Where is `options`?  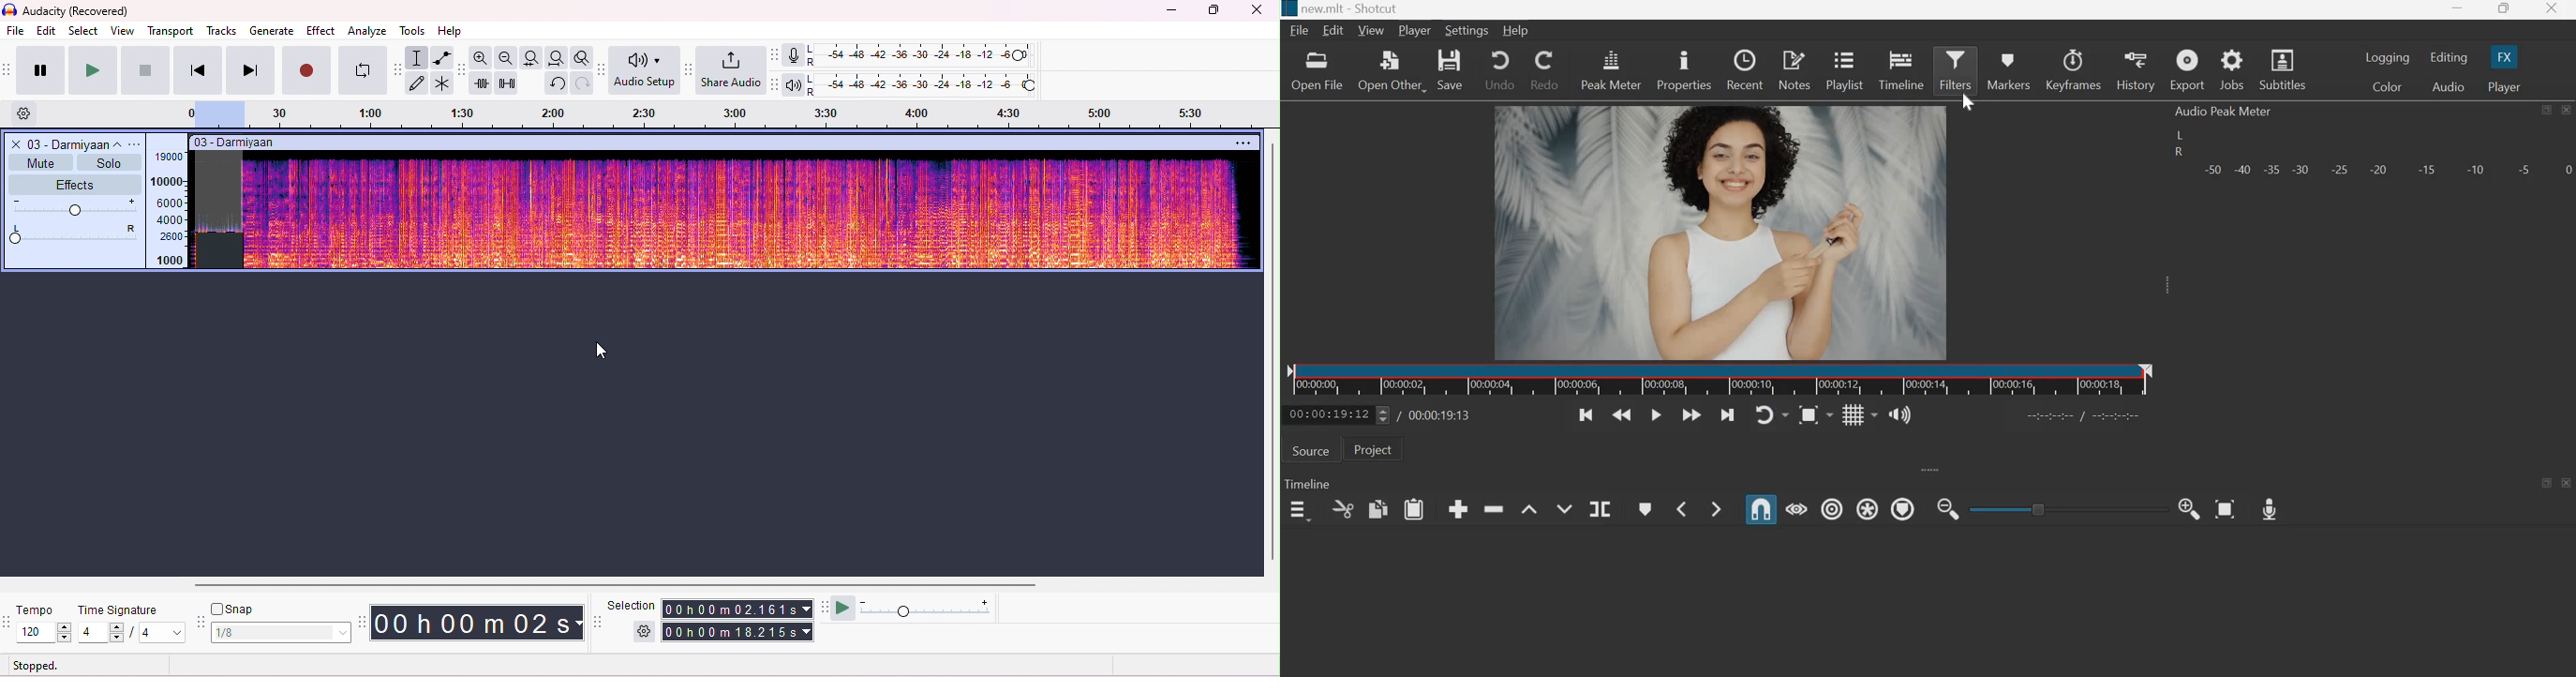 options is located at coordinates (1242, 143).